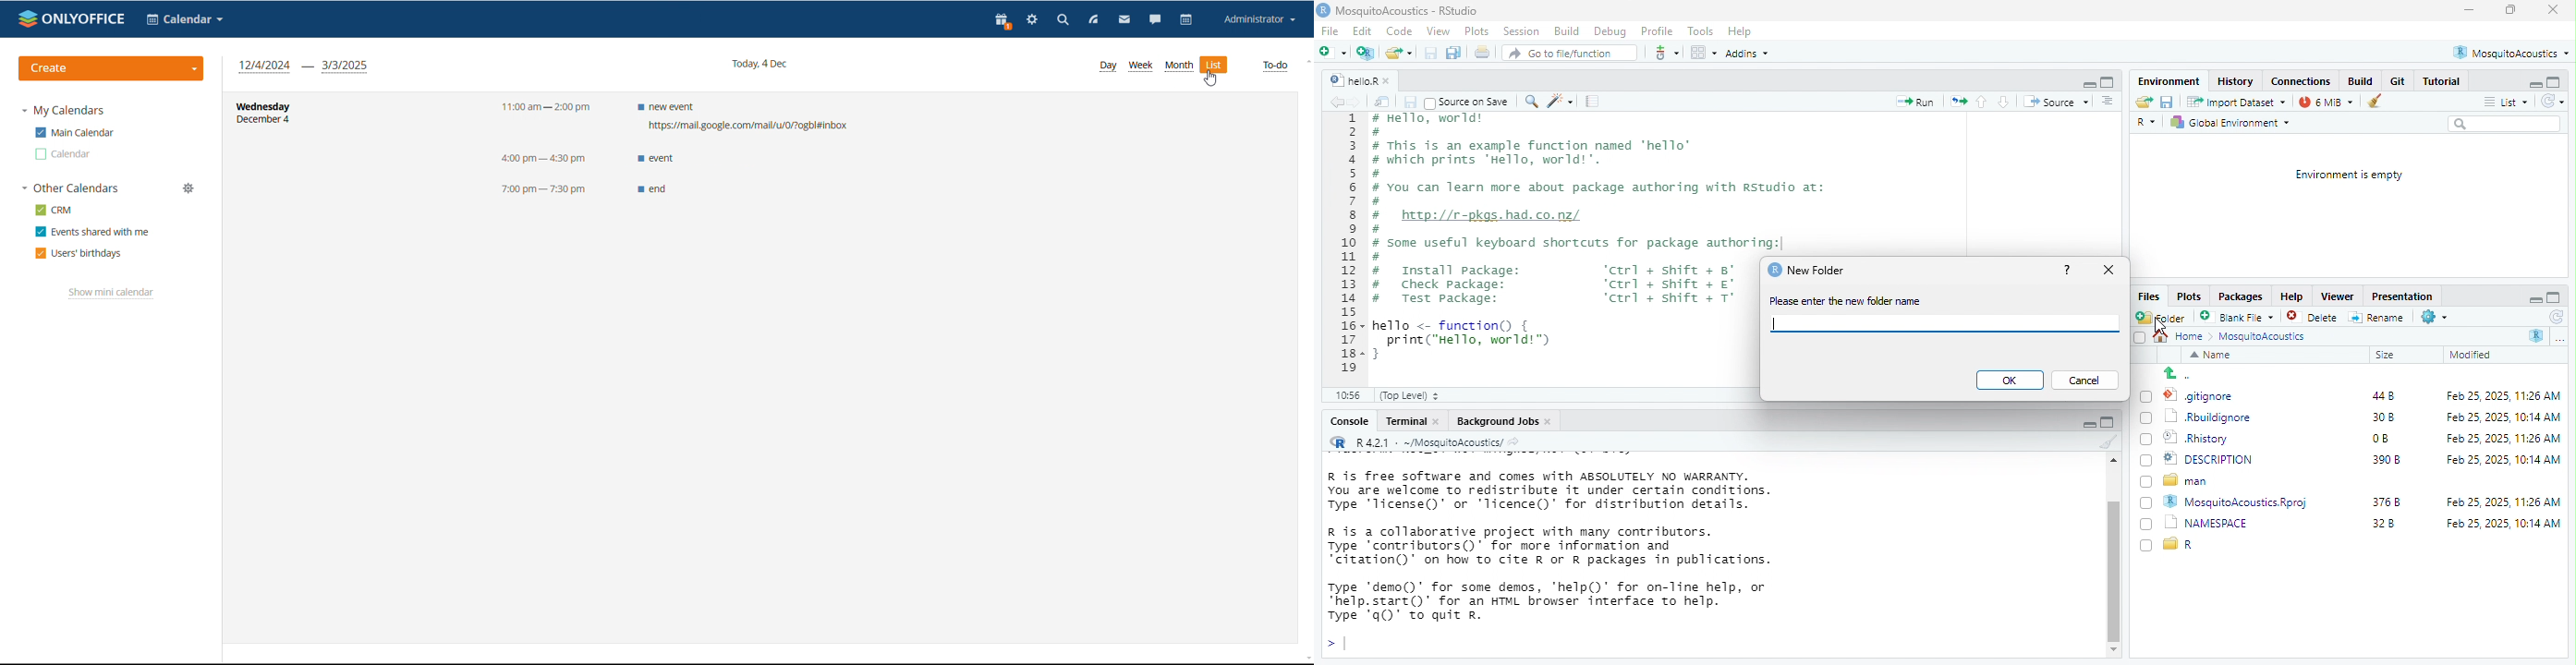 The image size is (2576, 672). I want to click on ® MosquitoAcoustics *, so click(2513, 52).